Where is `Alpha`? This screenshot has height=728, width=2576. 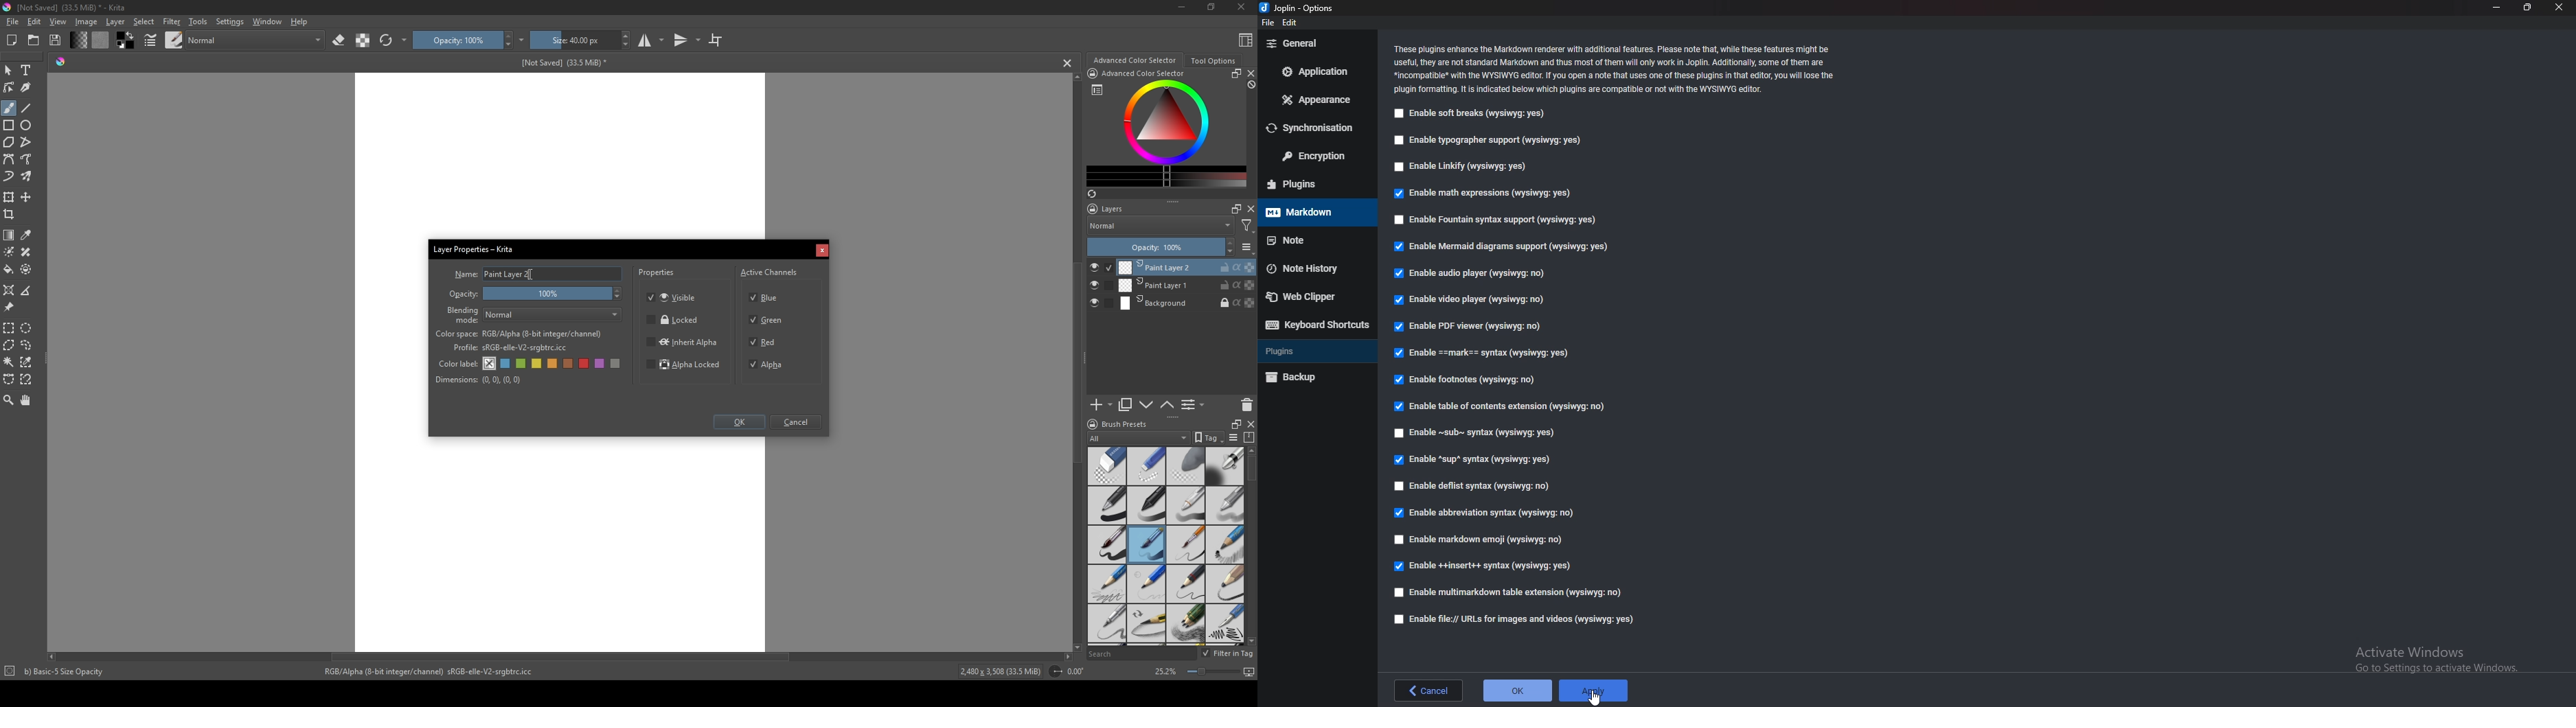 Alpha is located at coordinates (770, 365).